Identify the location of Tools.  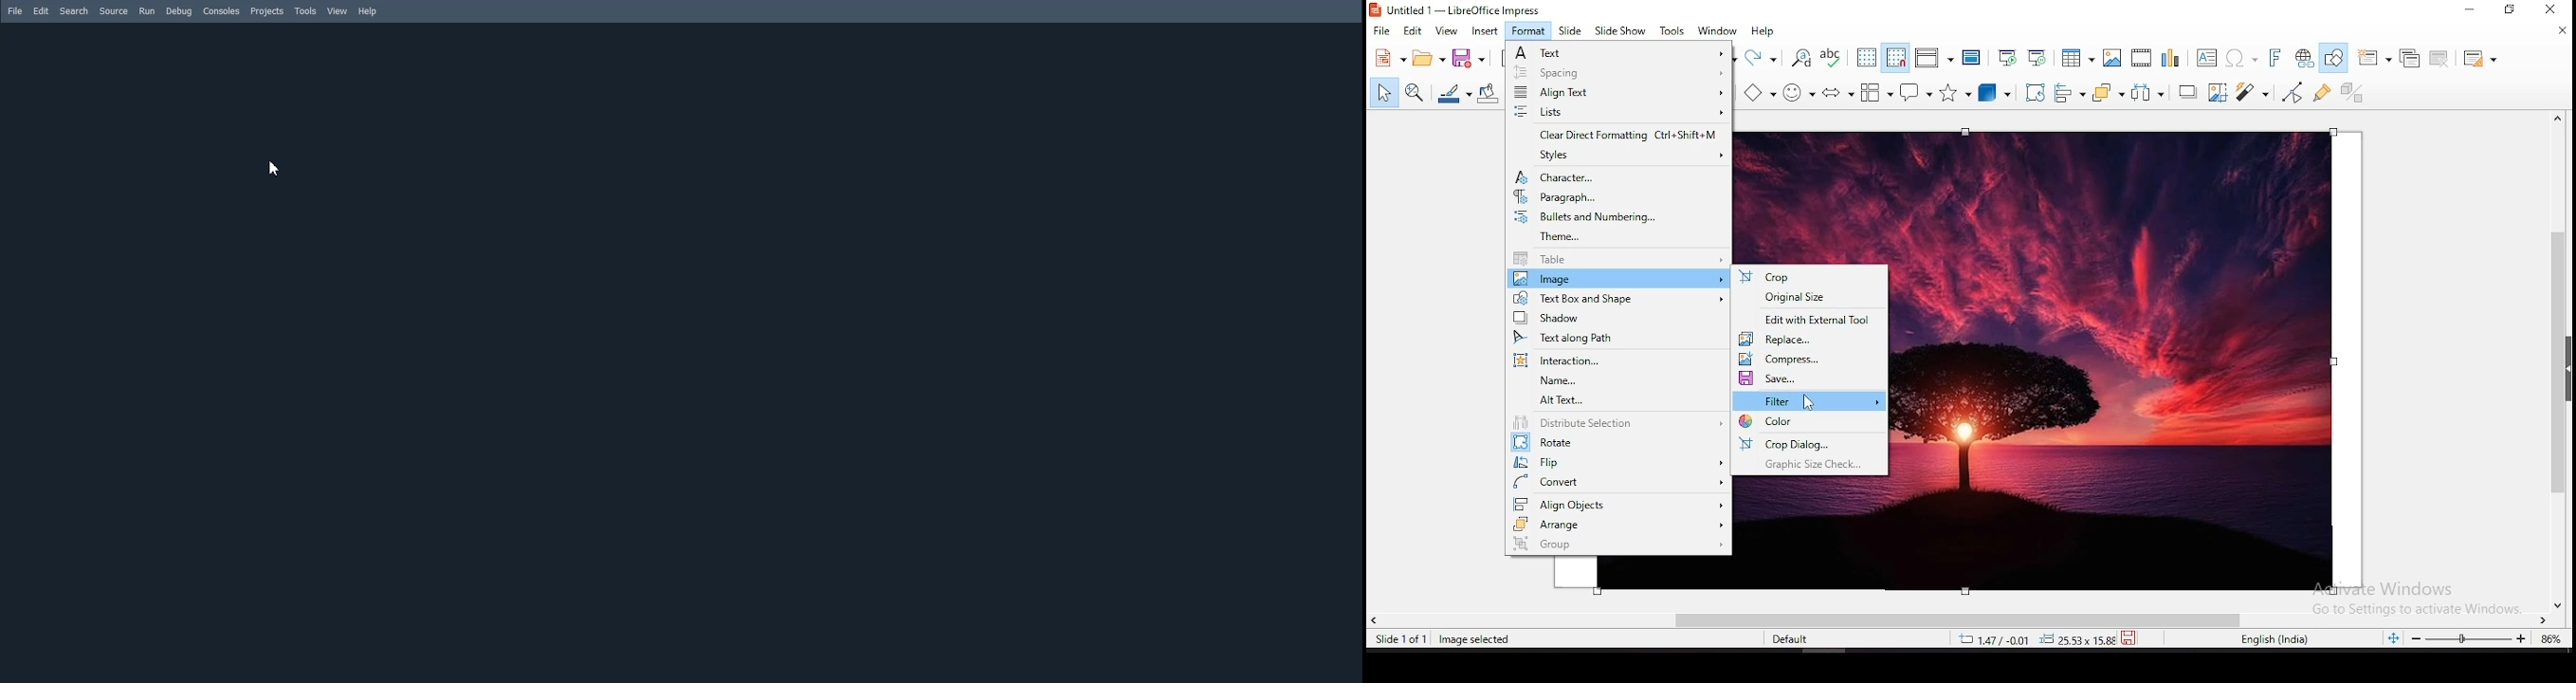
(306, 11).